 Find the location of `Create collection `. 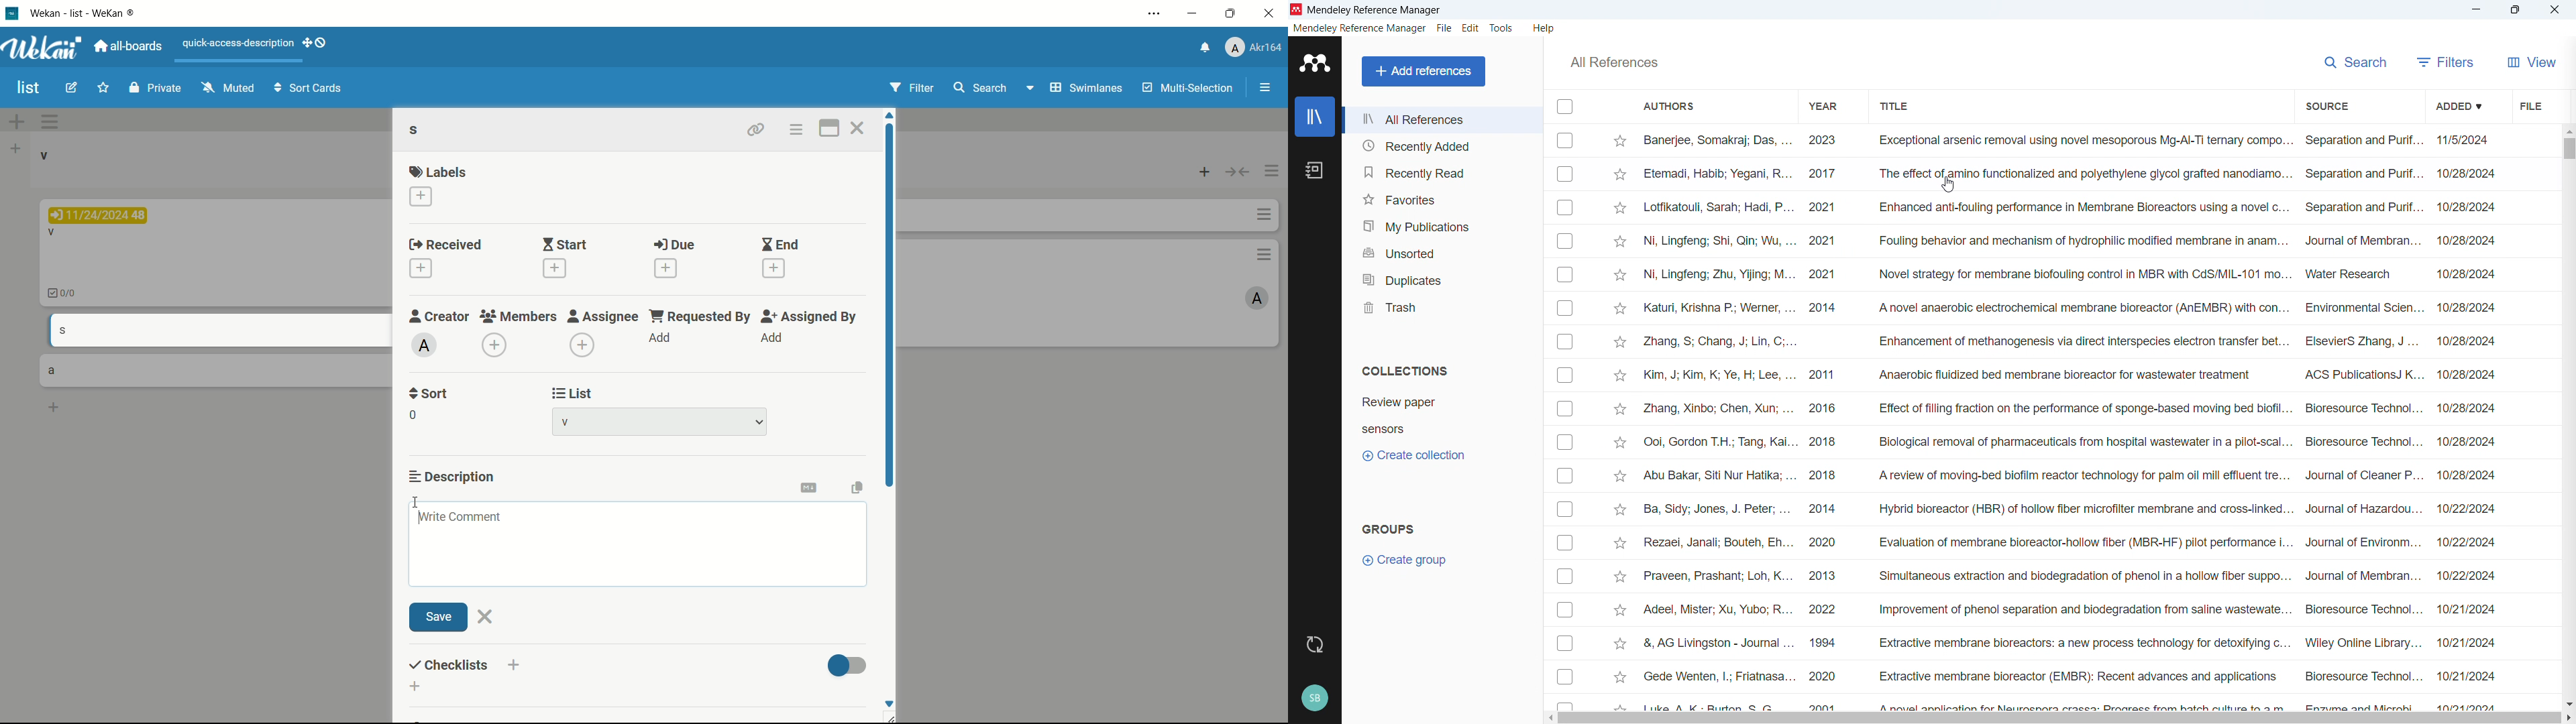

Create collection  is located at coordinates (1415, 456).